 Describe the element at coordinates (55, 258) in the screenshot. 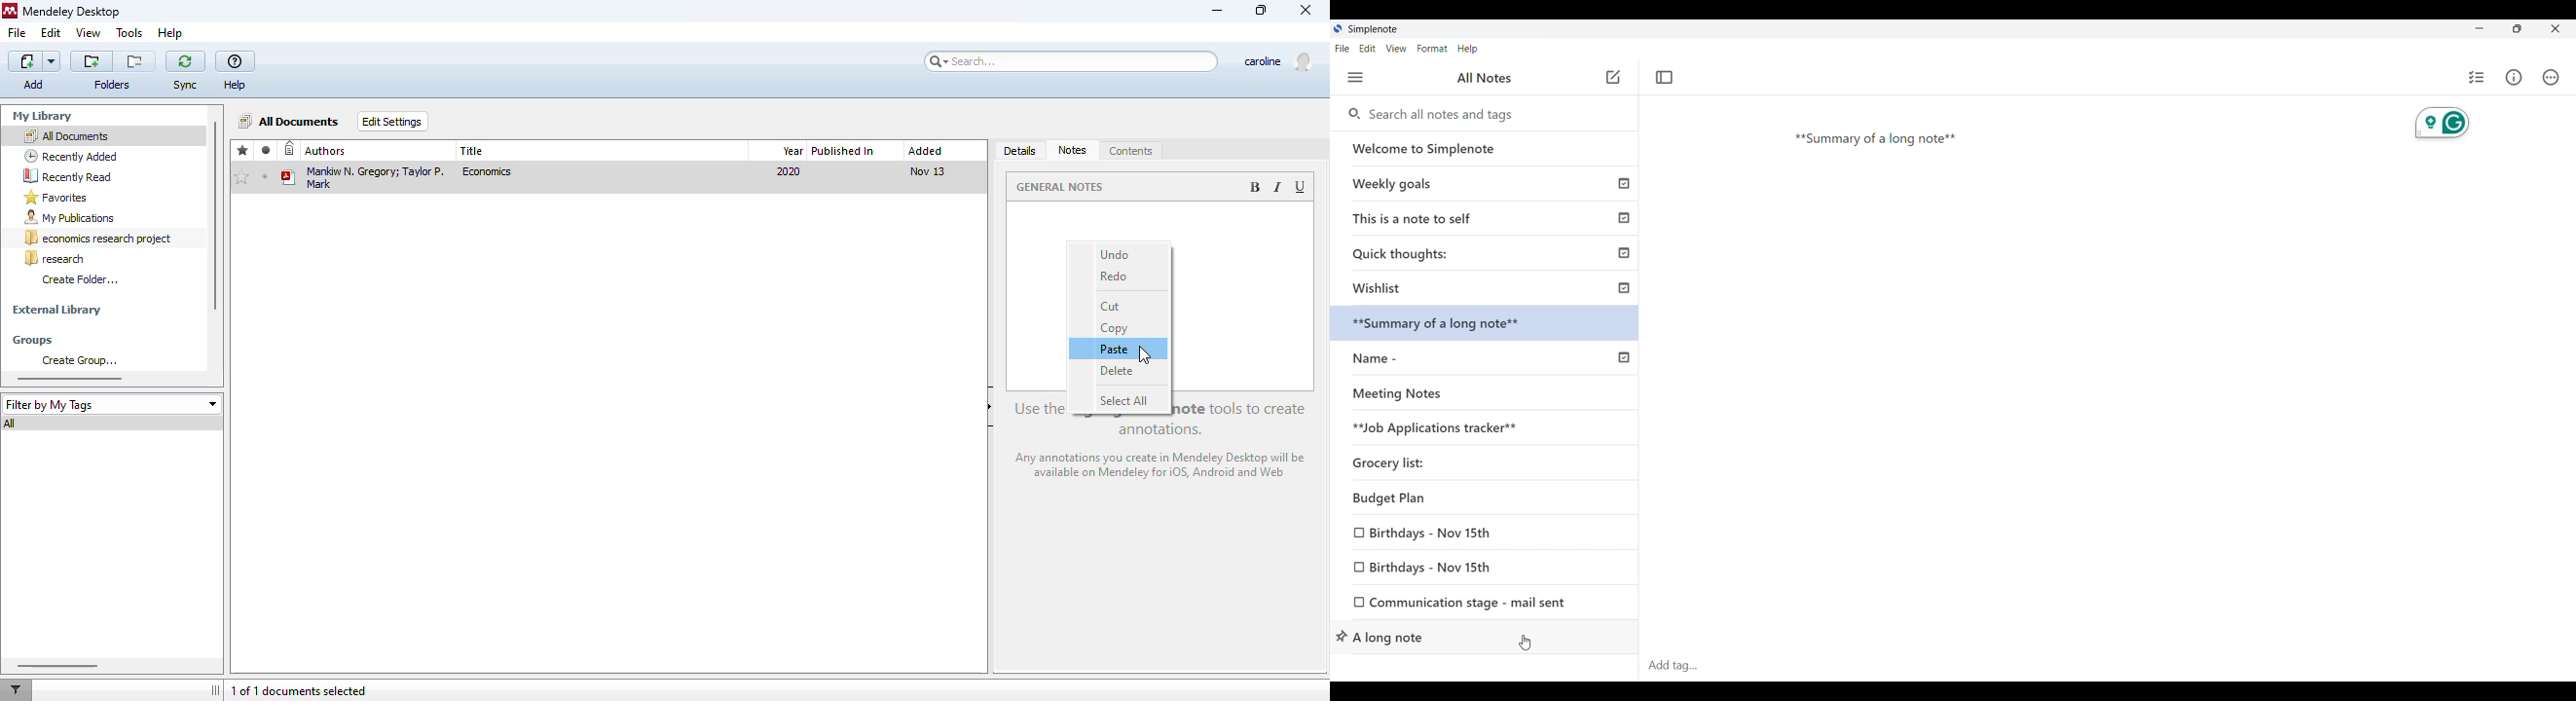

I see `research` at that location.